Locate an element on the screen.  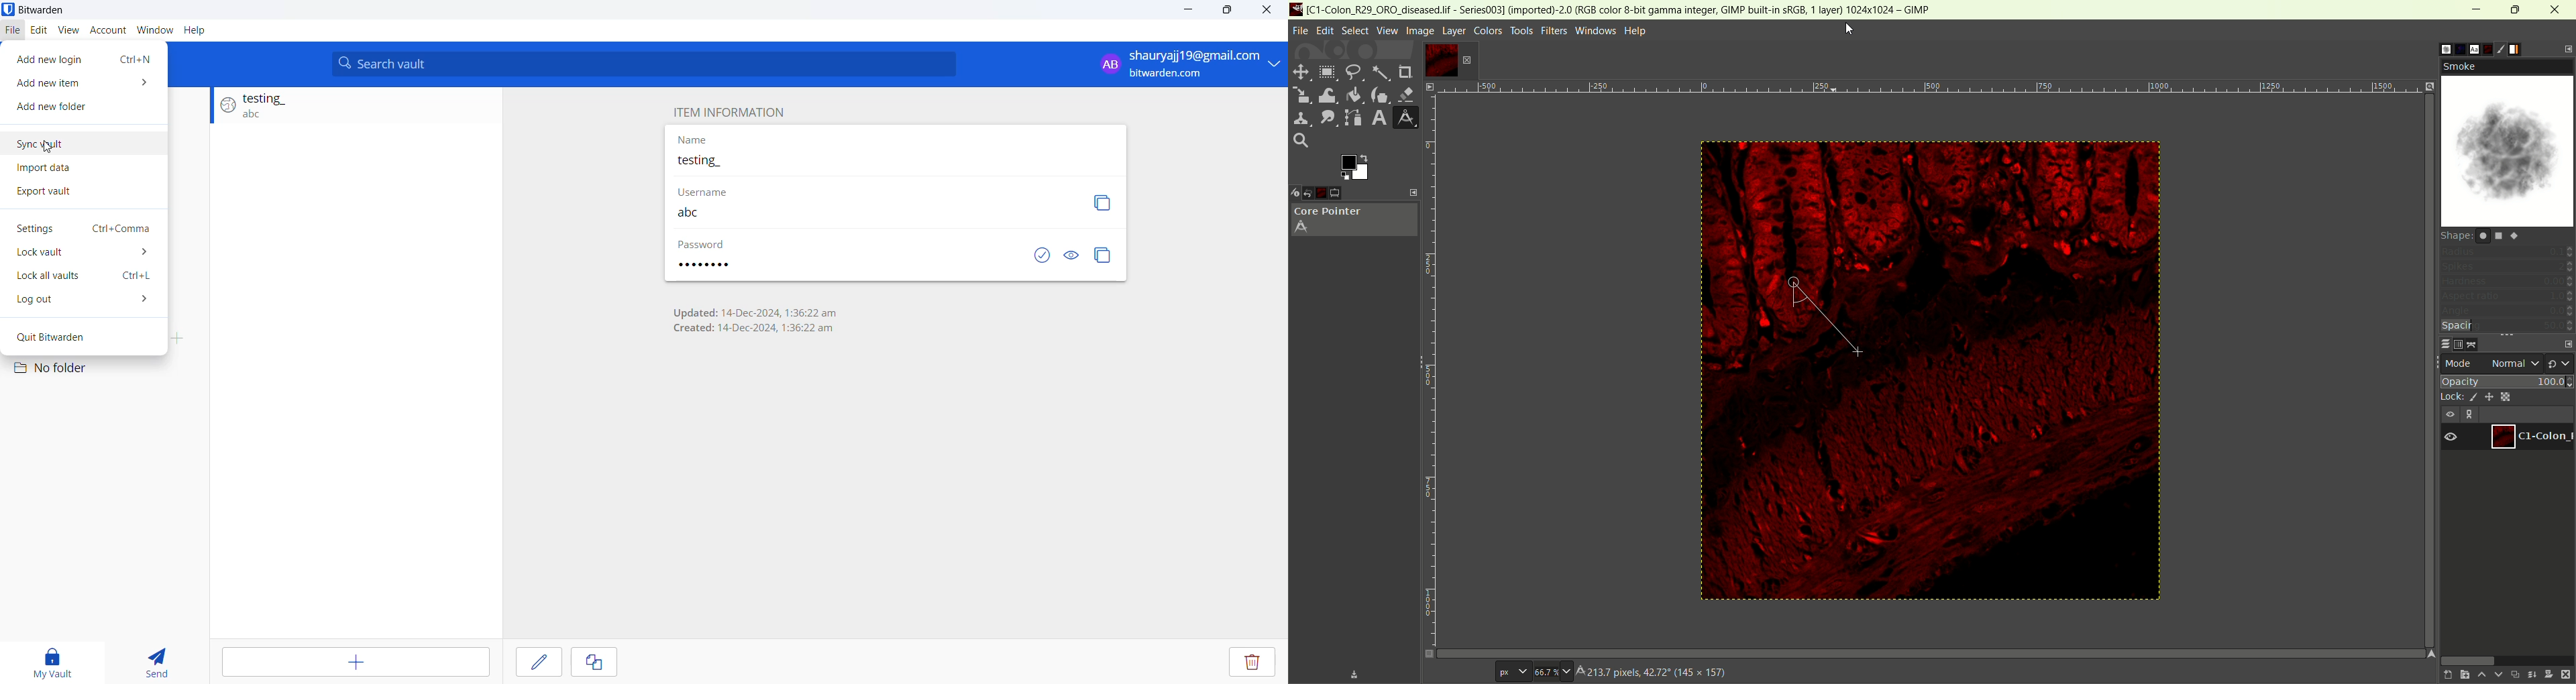
Add new login is located at coordinates (87, 58).